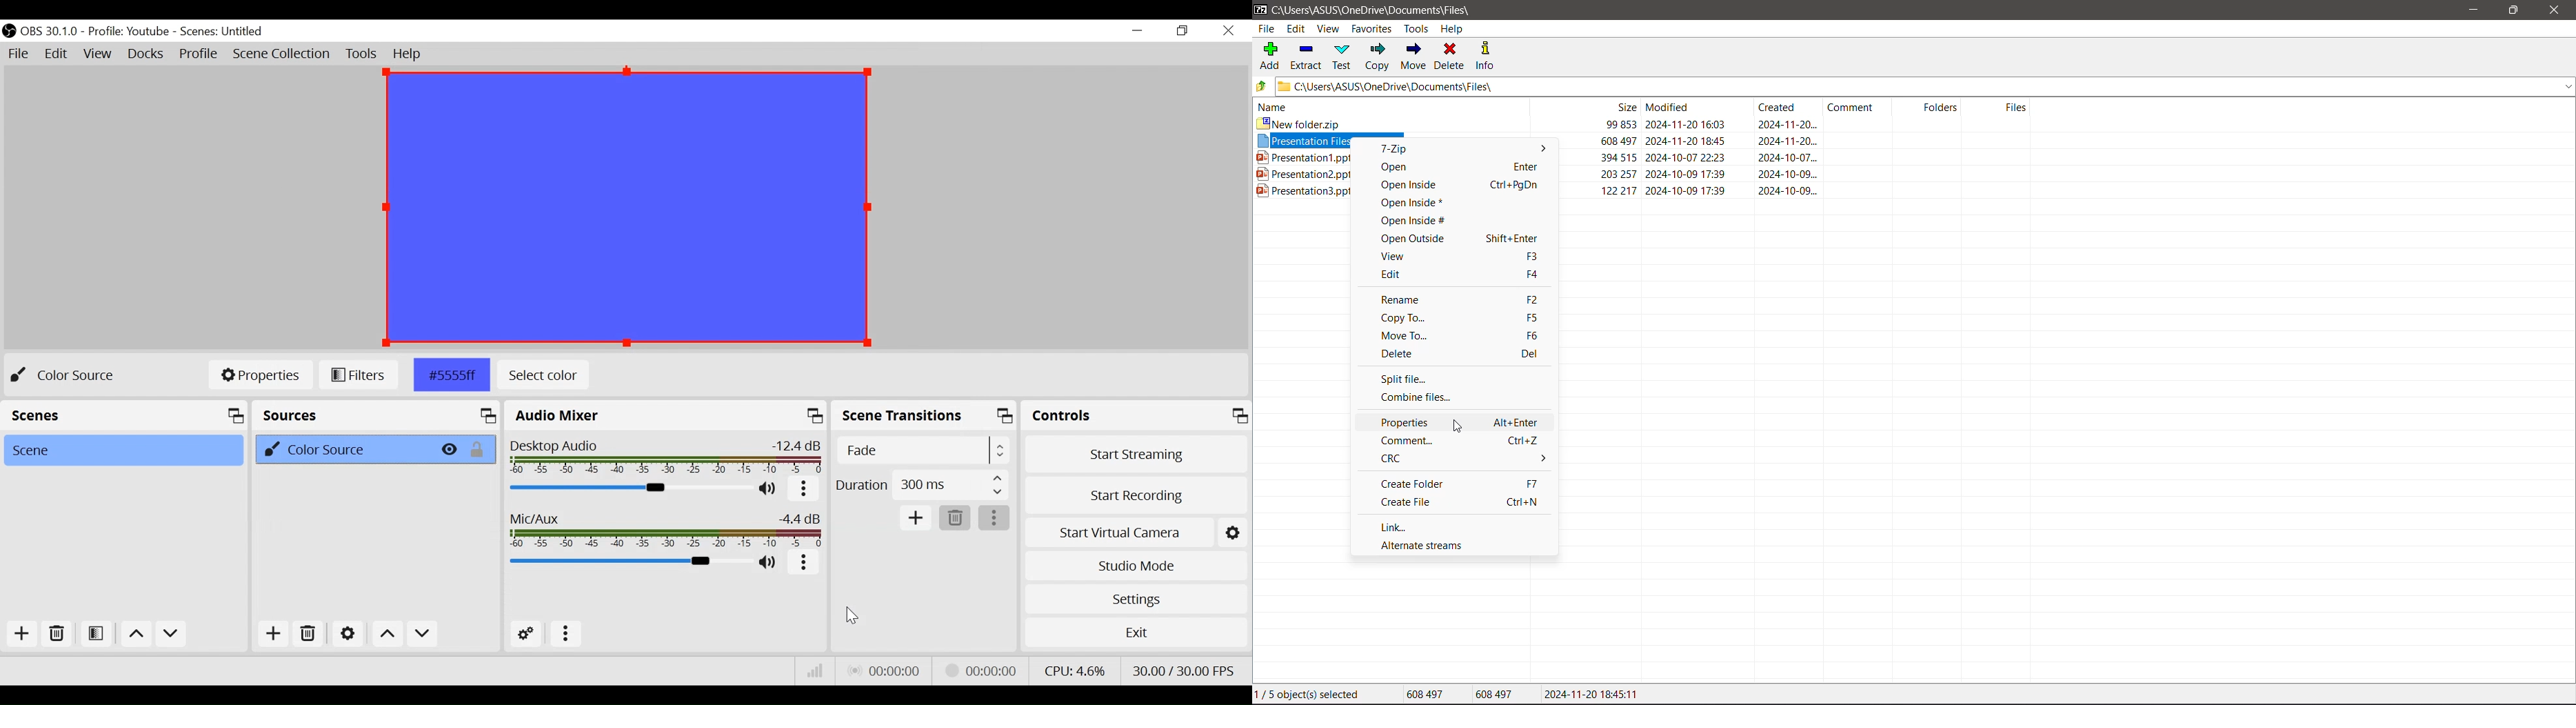 This screenshot has height=728, width=2576. What do you see at coordinates (1228, 32) in the screenshot?
I see `Close` at bounding box center [1228, 32].